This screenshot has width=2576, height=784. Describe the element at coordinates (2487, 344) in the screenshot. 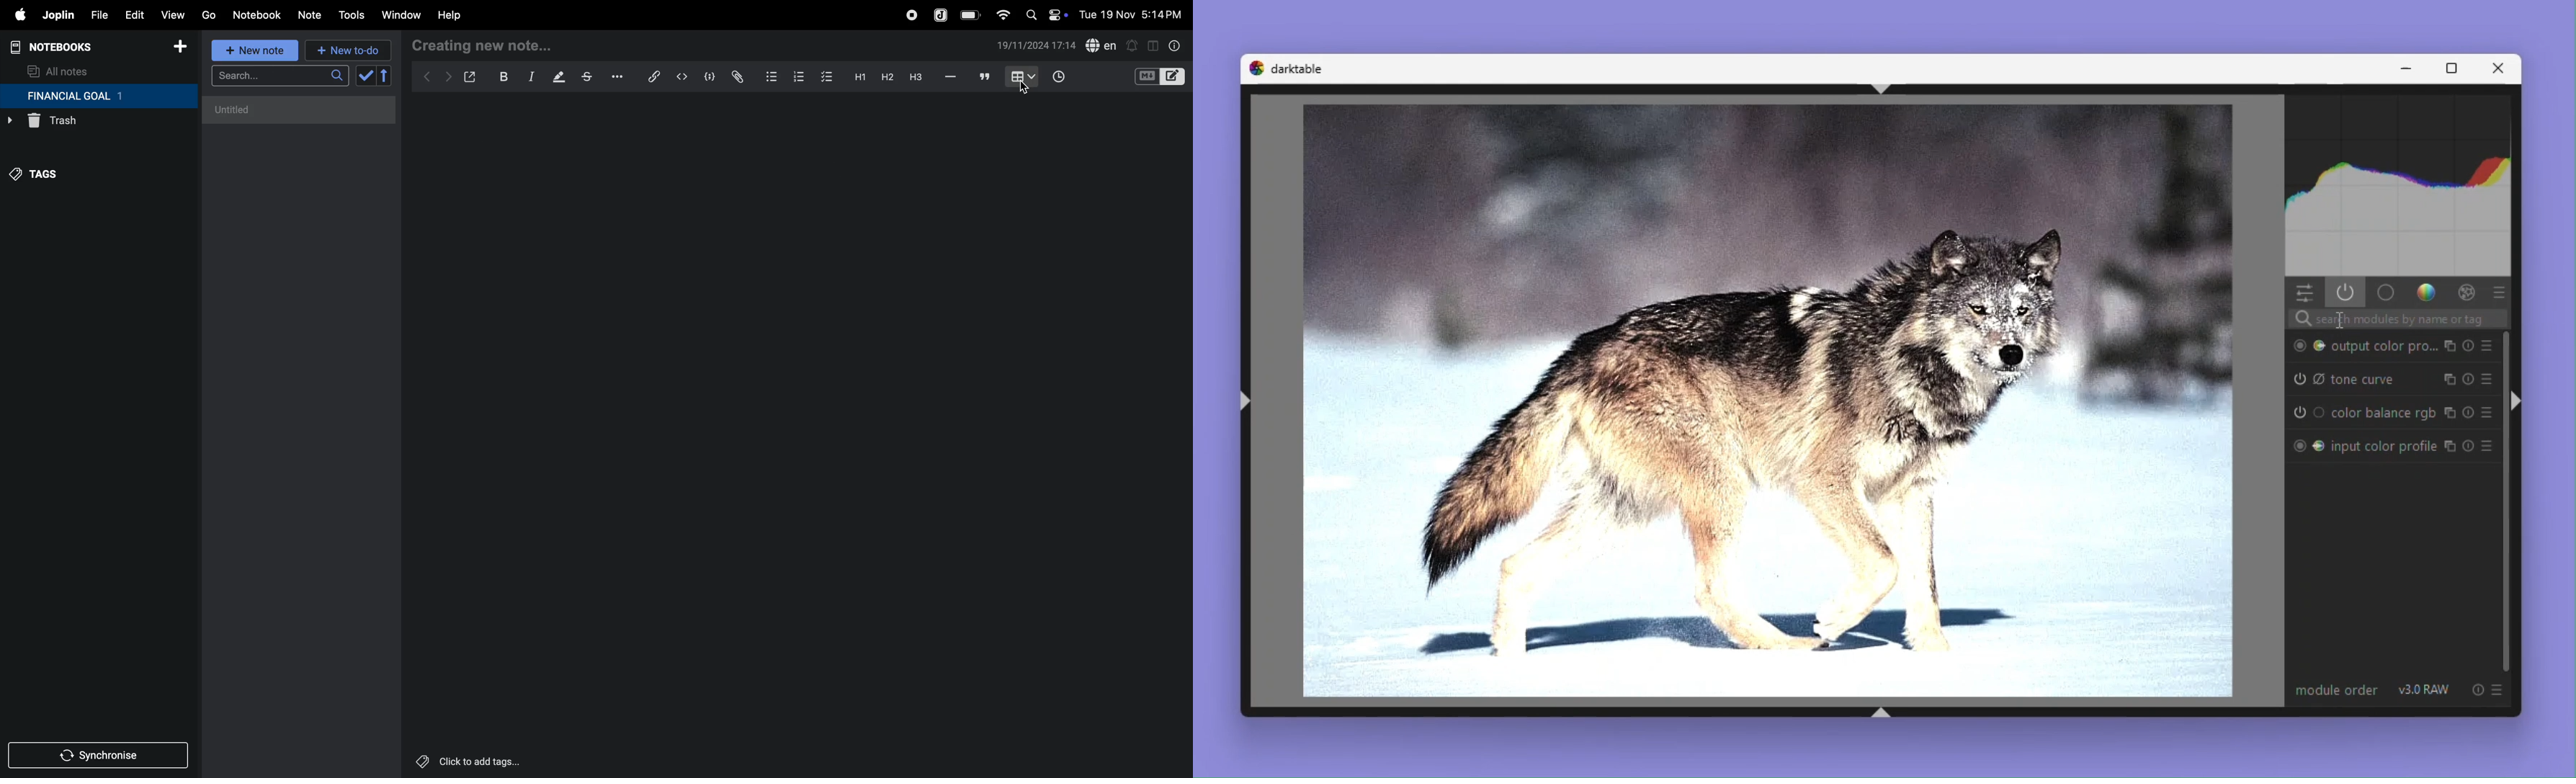

I see `Preset` at that location.